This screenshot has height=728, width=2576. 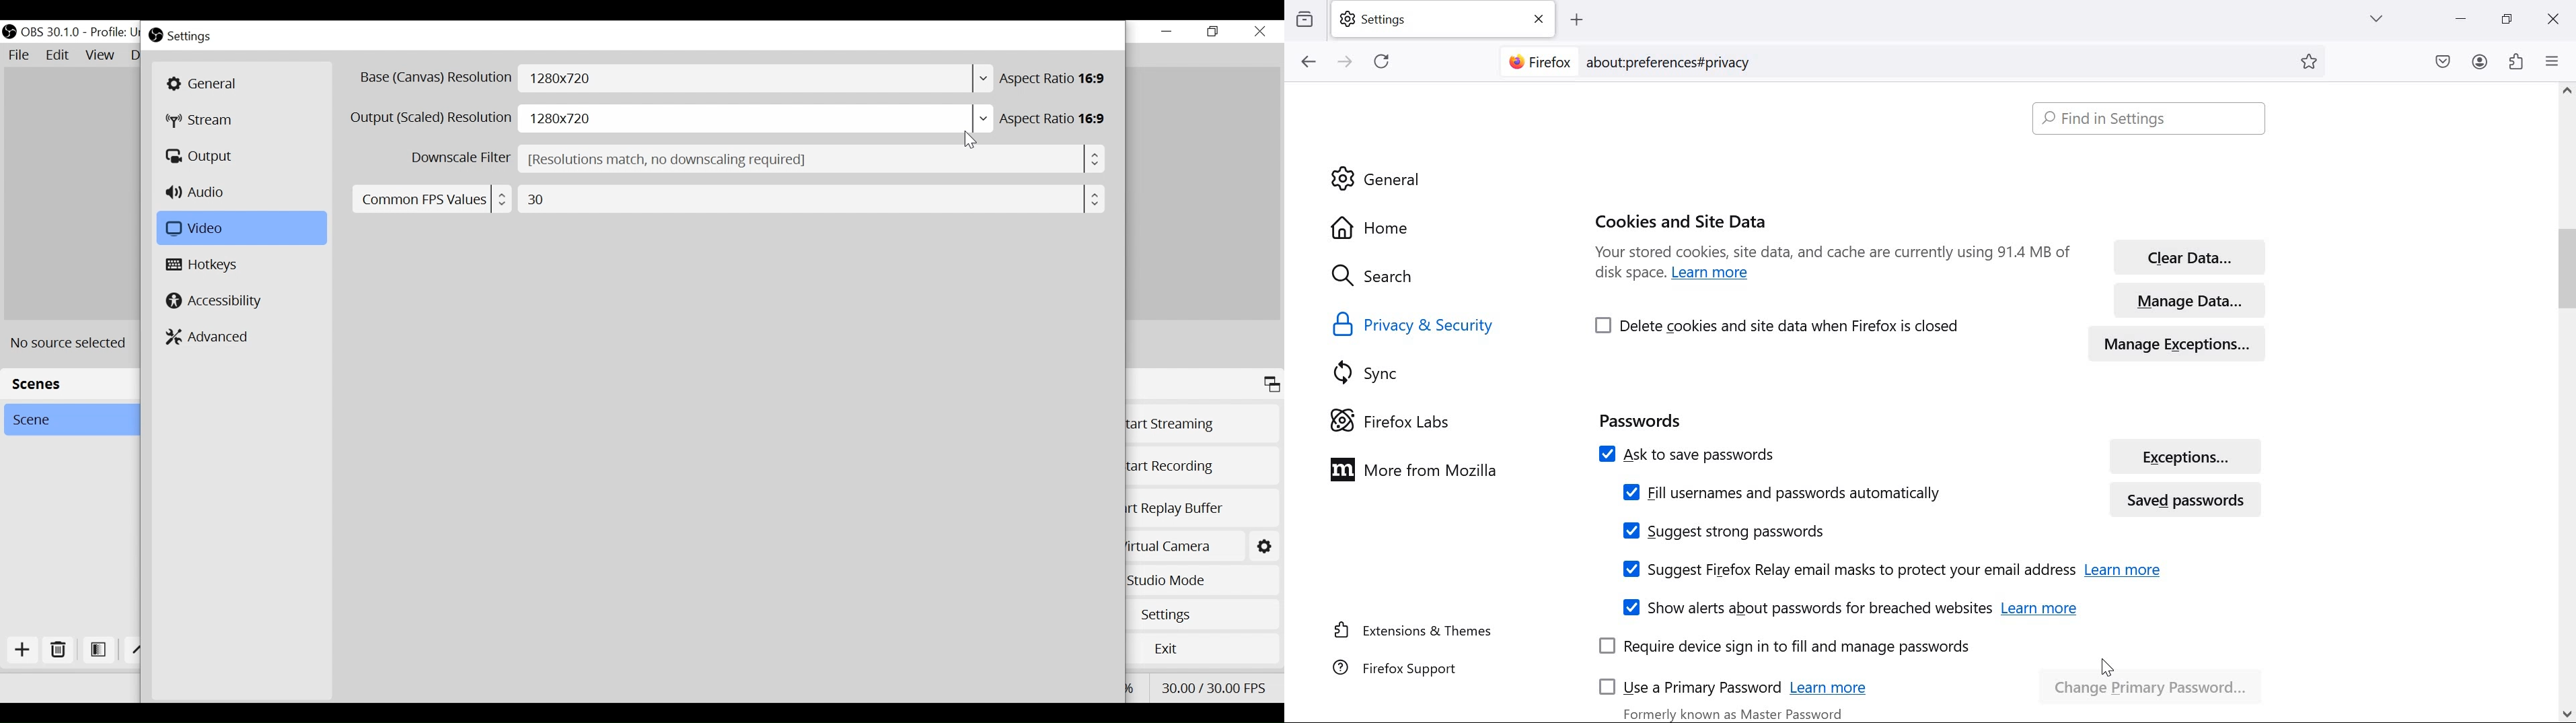 What do you see at coordinates (1724, 531) in the screenshot?
I see `Suggest strong passwords` at bounding box center [1724, 531].